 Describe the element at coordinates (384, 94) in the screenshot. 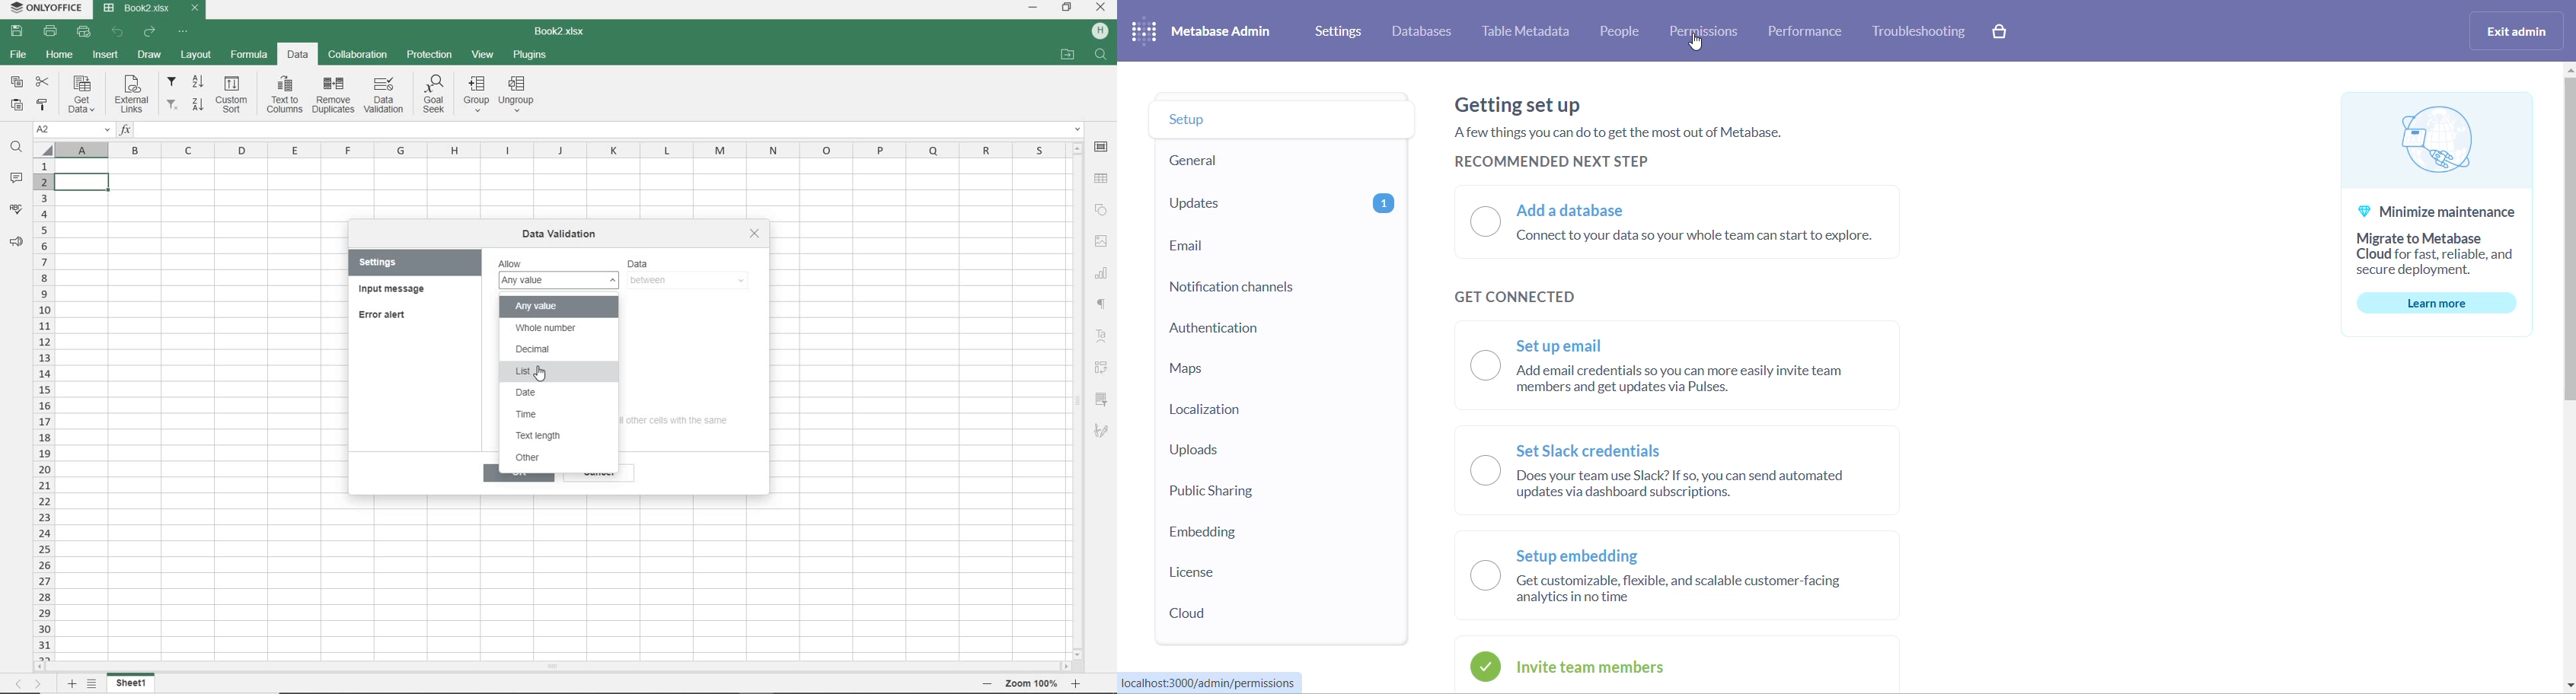

I see `data validation` at that location.